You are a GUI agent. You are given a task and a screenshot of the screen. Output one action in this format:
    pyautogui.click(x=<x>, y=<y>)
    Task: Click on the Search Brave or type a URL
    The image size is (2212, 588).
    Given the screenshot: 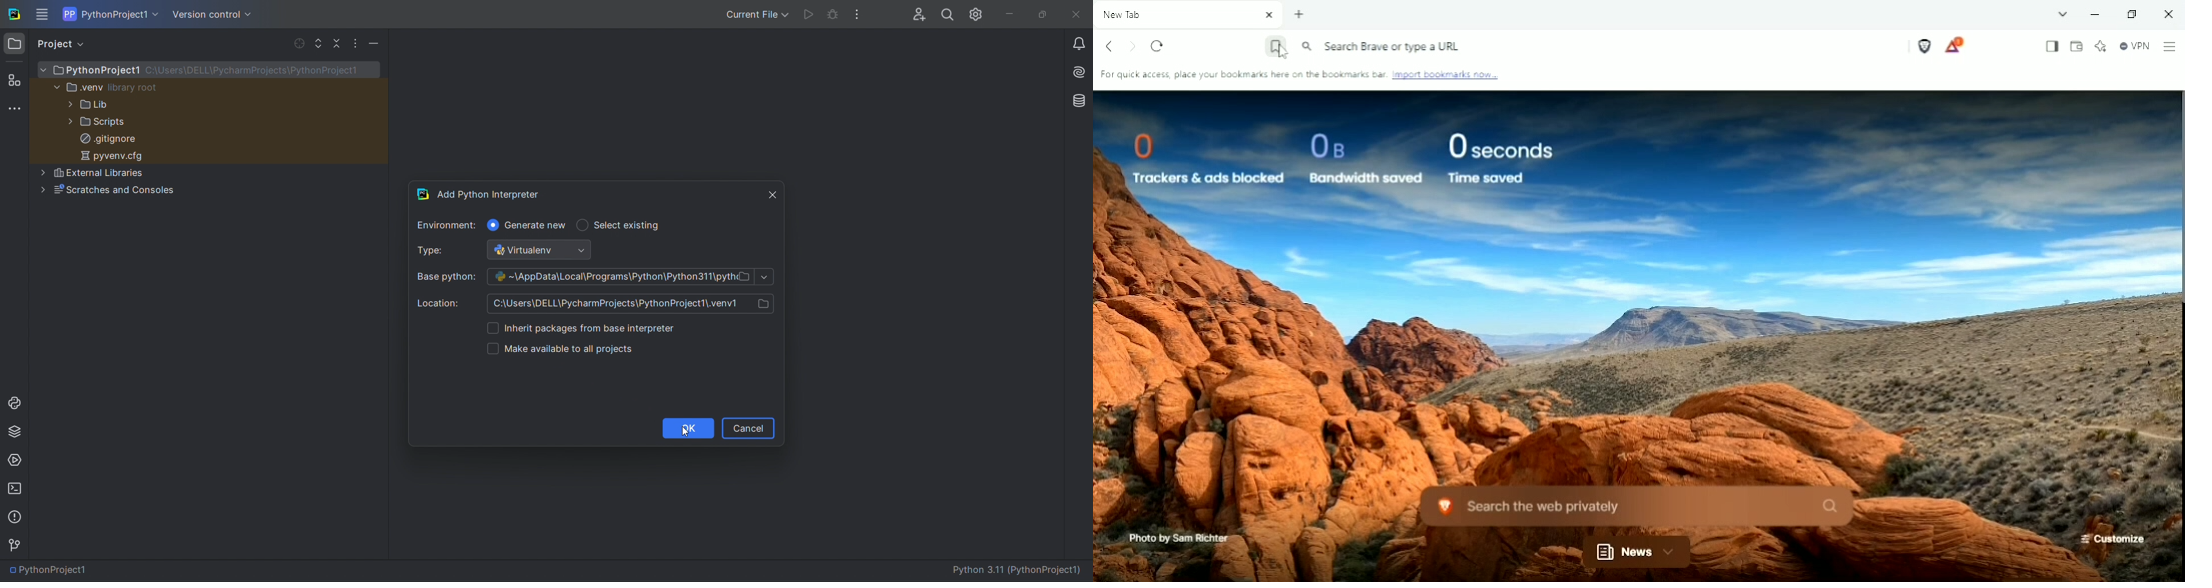 What is the action you would take?
    pyautogui.click(x=1383, y=47)
    